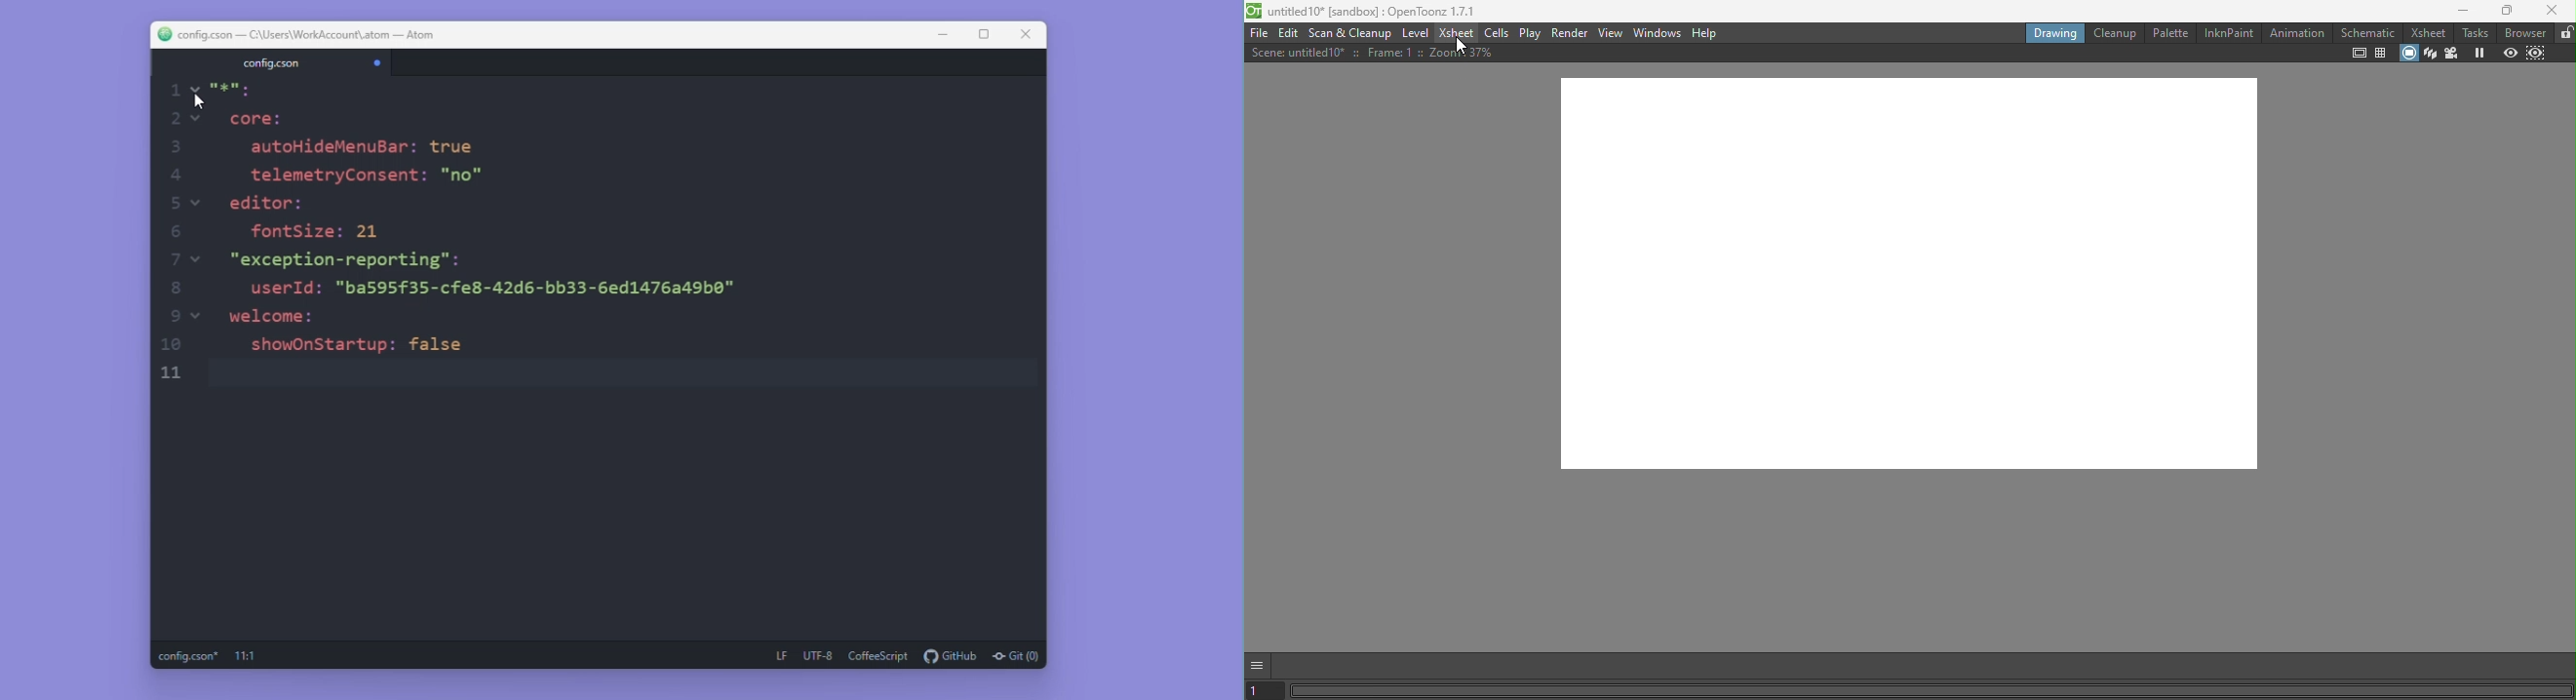 This screenshot has height=700, width=2576. Describe the element at coordinates (318, 36) in the screenshot. I see `configcson - C :\users\workaccount\atom-atom` at that location.